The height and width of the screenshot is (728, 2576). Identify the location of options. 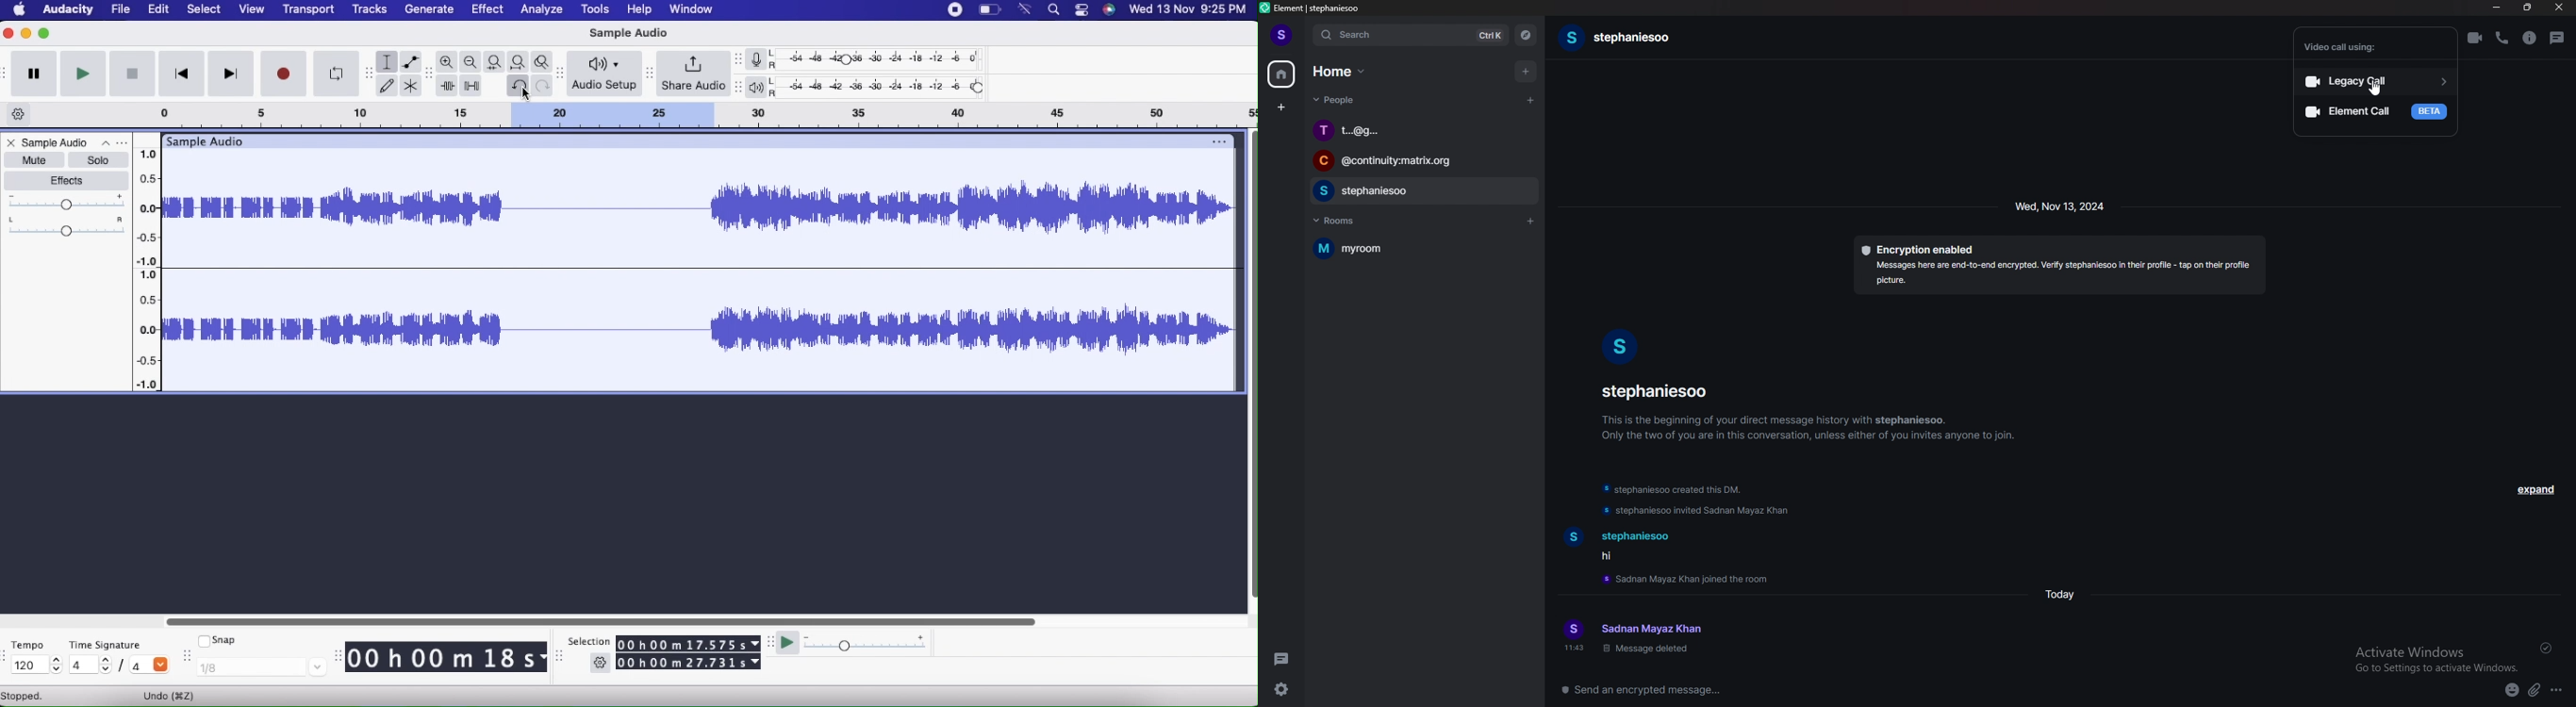
(2563, 693).